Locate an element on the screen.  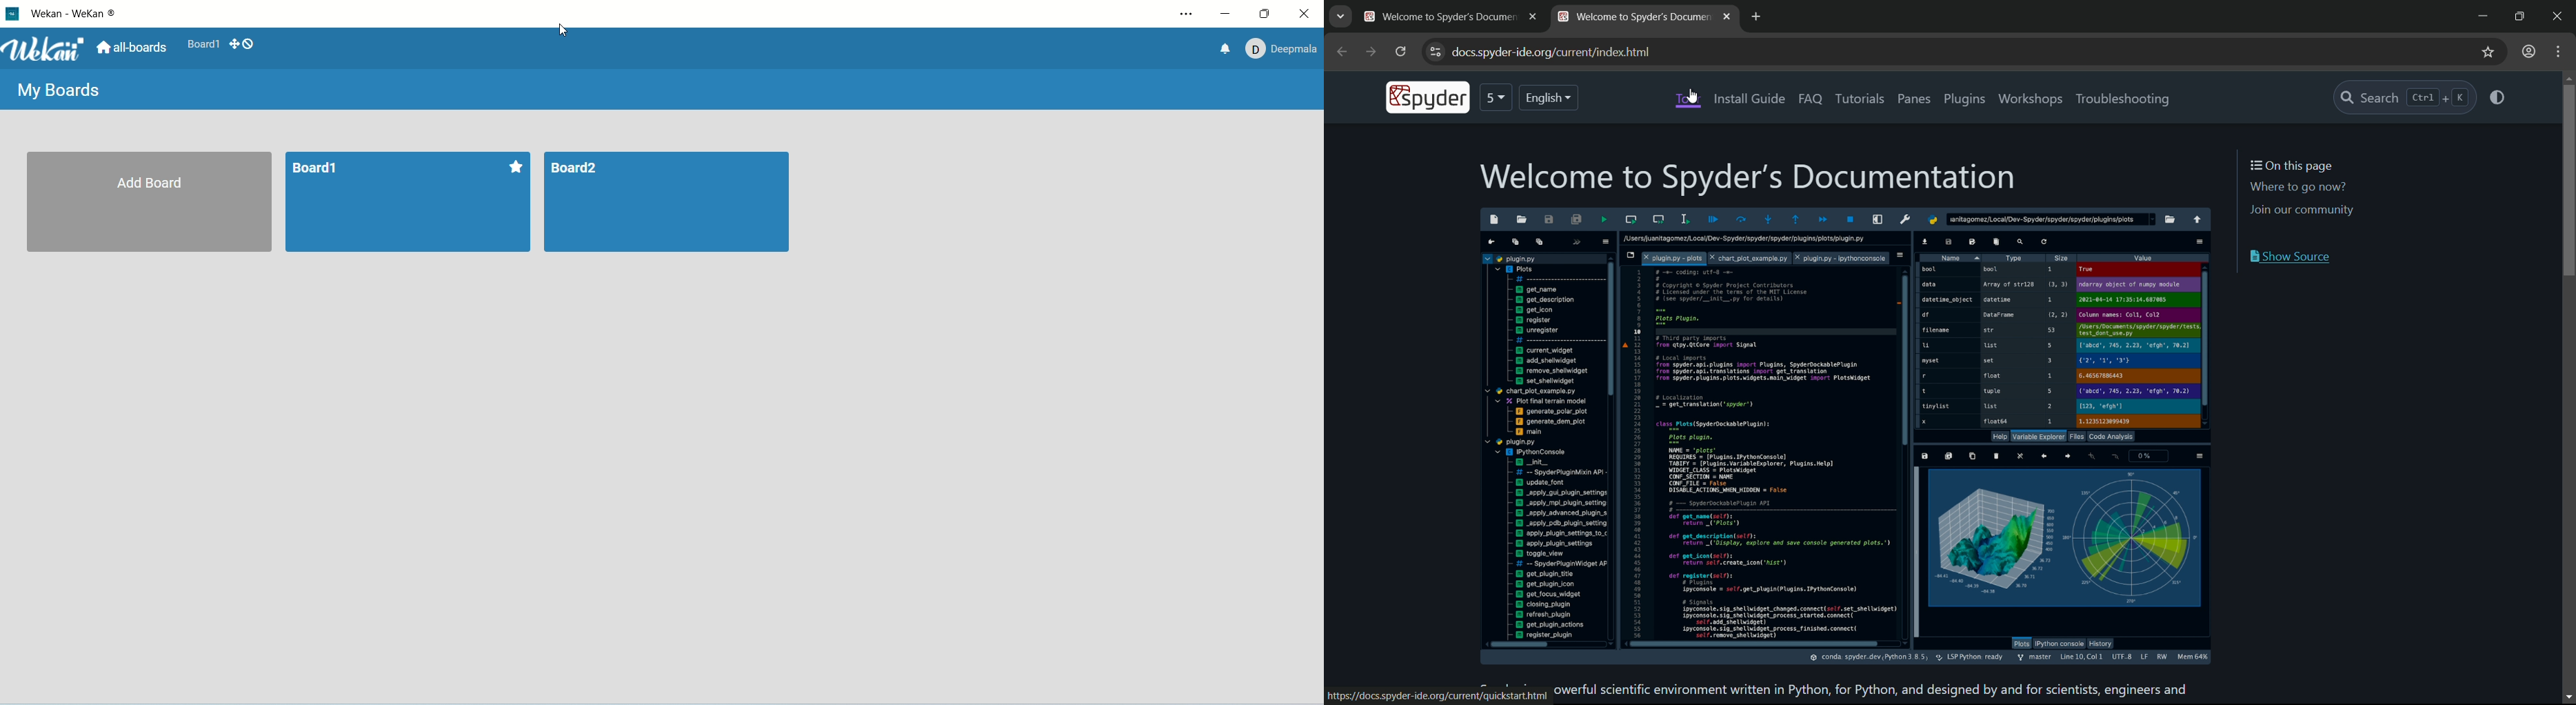
account is located at coordinates (1284, 52).